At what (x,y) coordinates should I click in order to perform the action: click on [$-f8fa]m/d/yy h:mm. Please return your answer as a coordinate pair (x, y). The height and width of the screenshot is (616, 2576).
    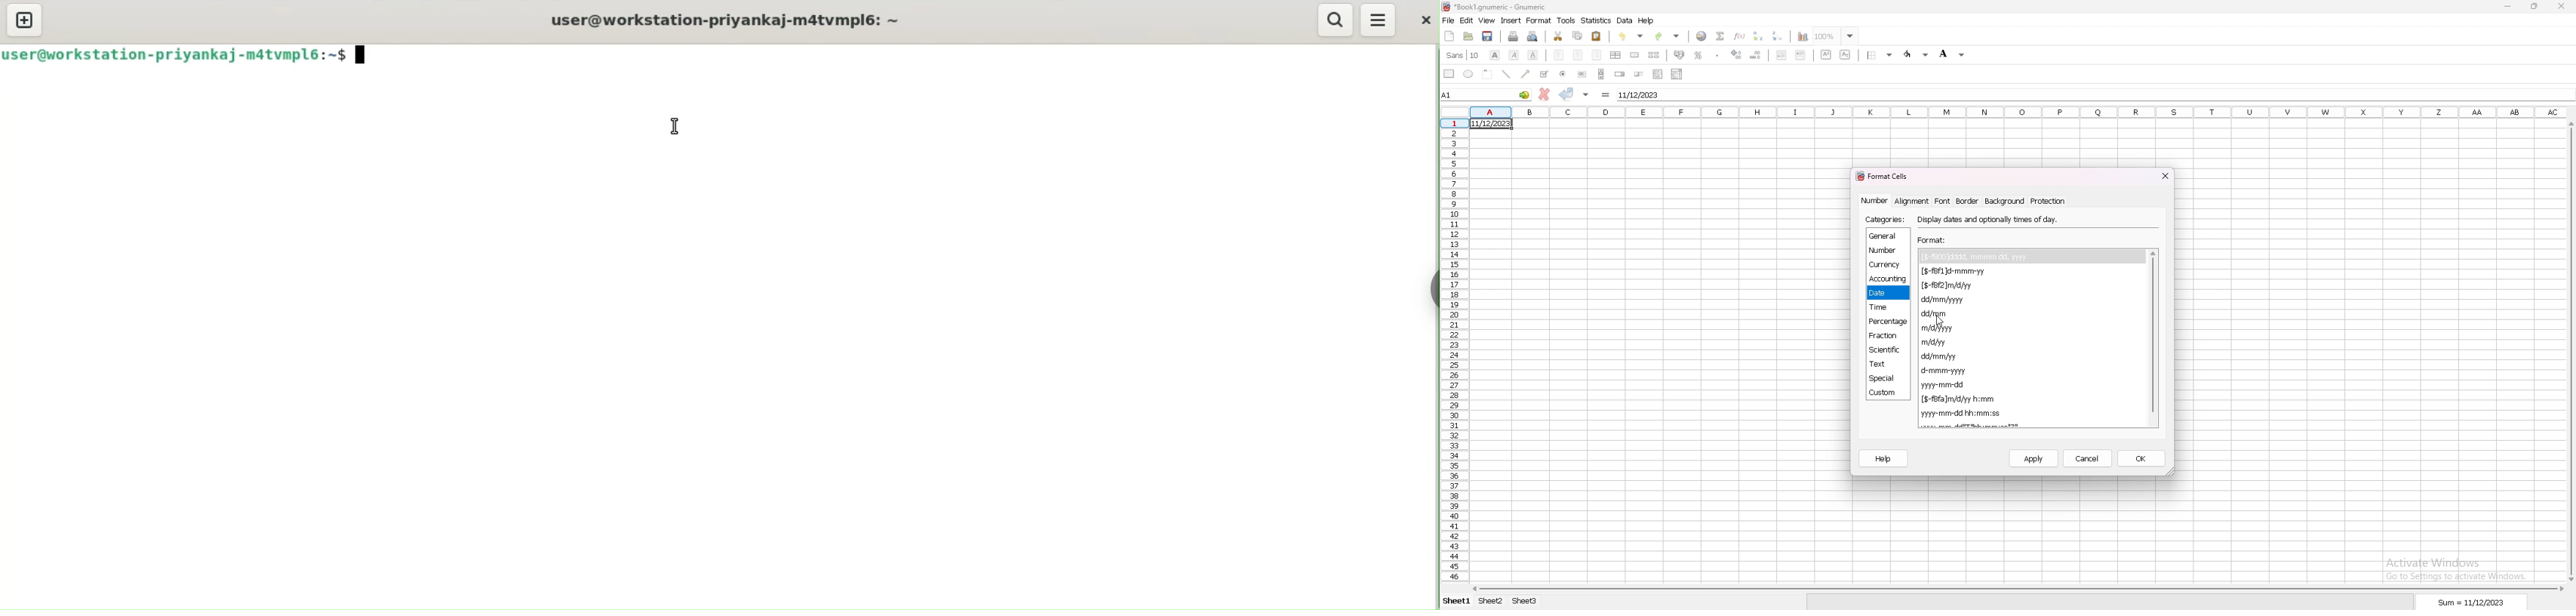
    Looking at the image, I should click on (1958, 399).